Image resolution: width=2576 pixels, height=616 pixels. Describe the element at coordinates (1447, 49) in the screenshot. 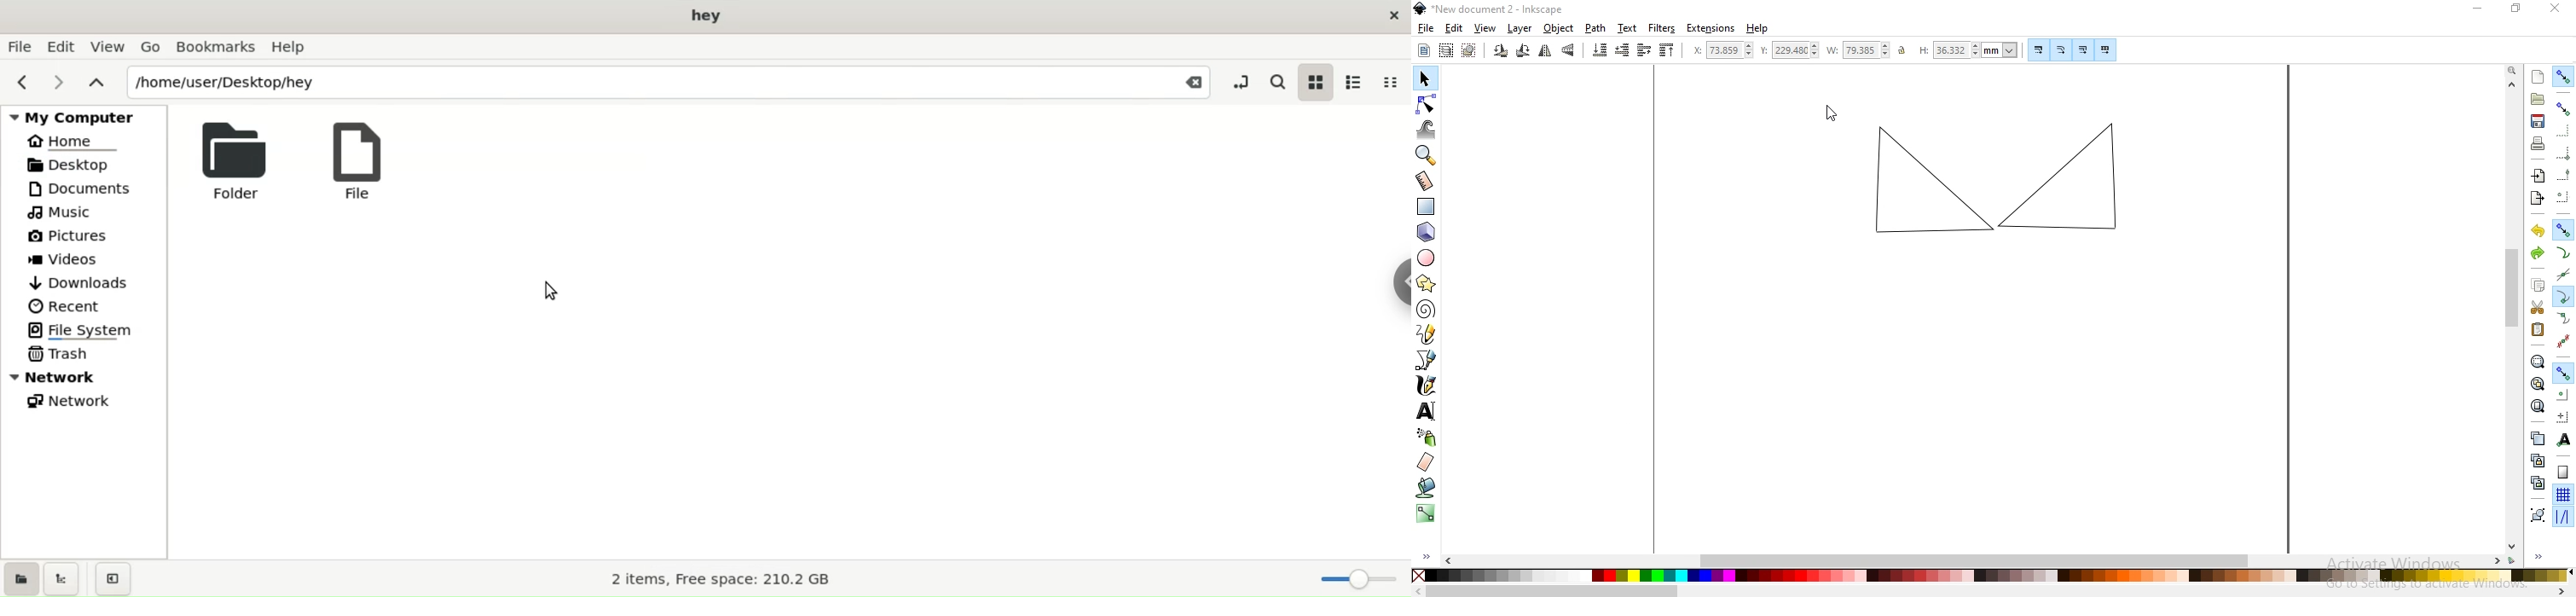

I see `select all objects in all visible and unlocked layers` at that location.